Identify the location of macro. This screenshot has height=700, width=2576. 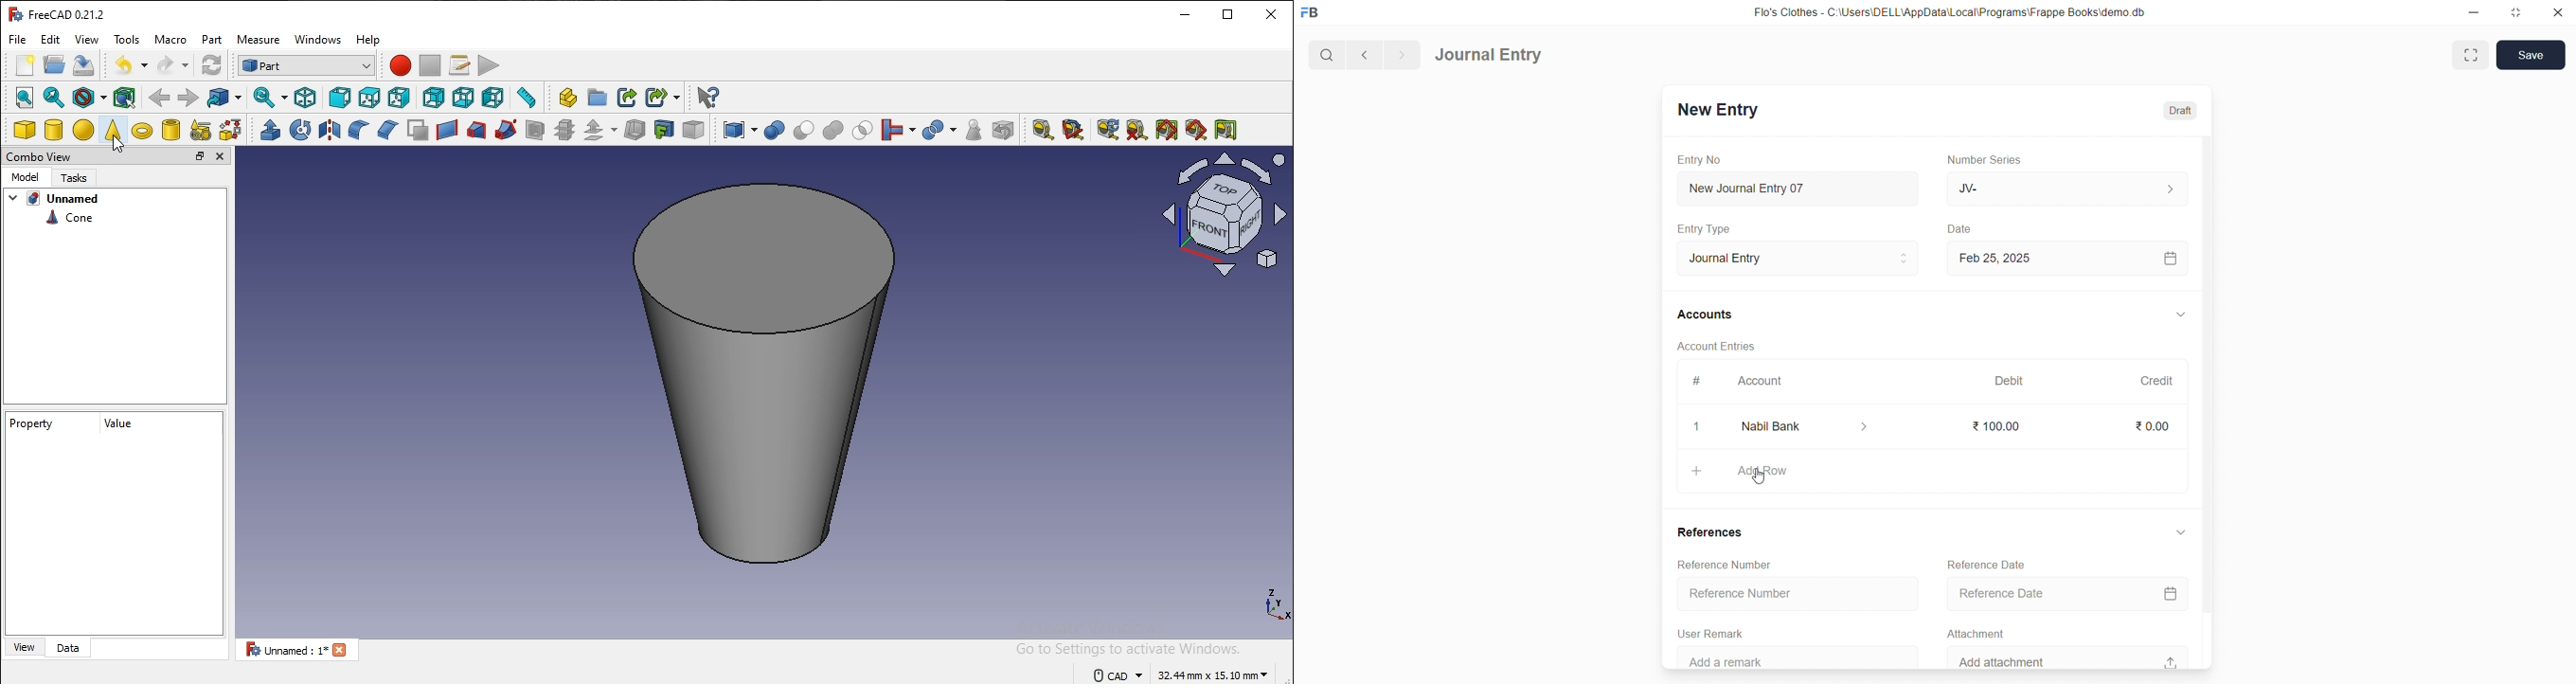
(458, 65).